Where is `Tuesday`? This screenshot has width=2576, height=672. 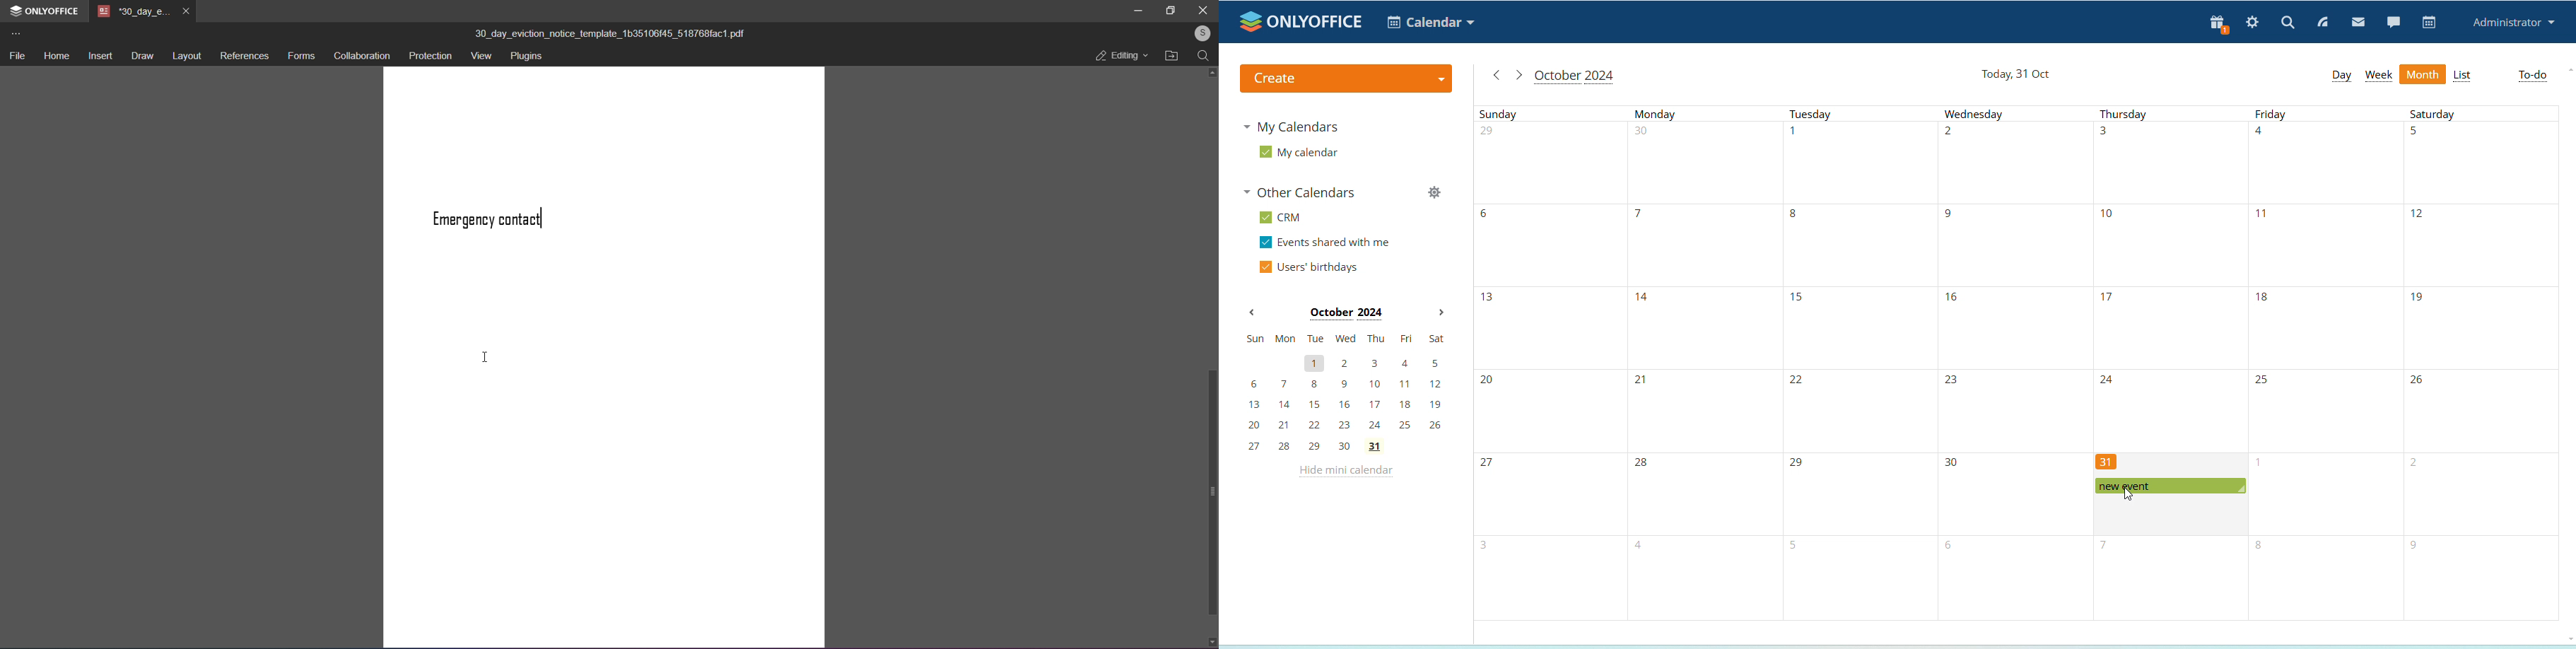 Tuesday is located at coordinates (1857, 364).